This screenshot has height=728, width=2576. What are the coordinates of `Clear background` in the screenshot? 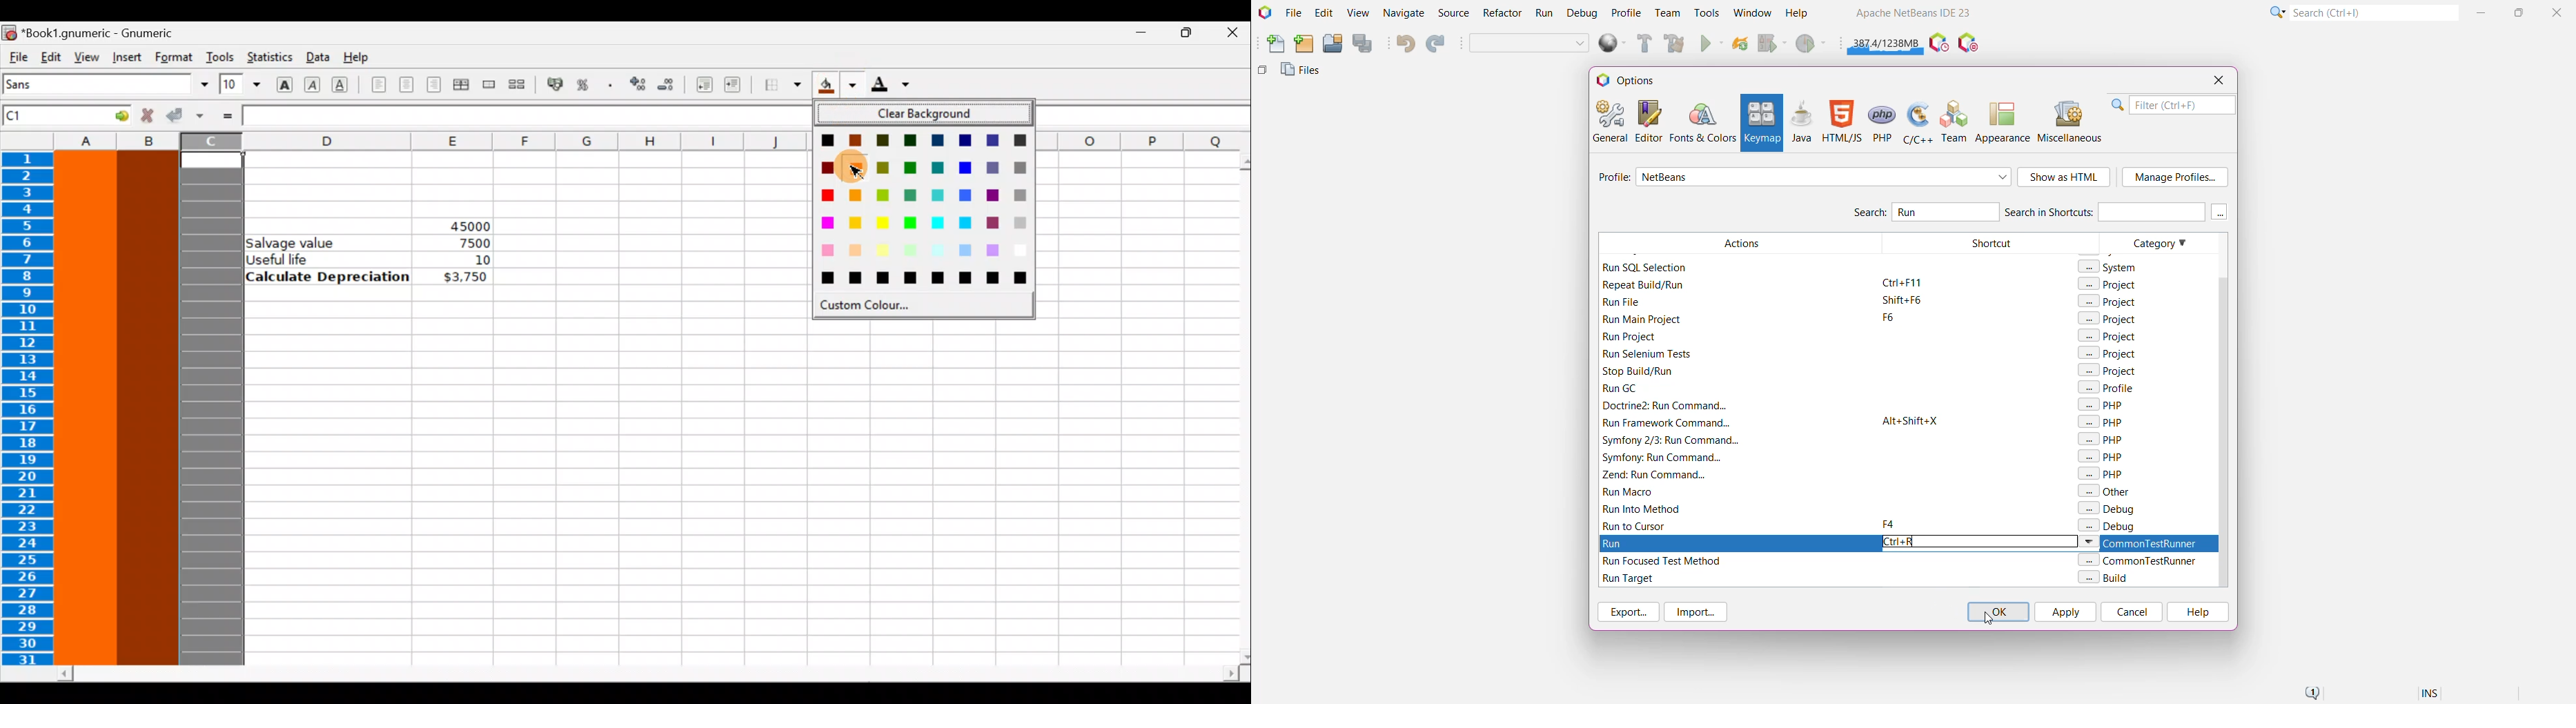 It's located at (929, 114).